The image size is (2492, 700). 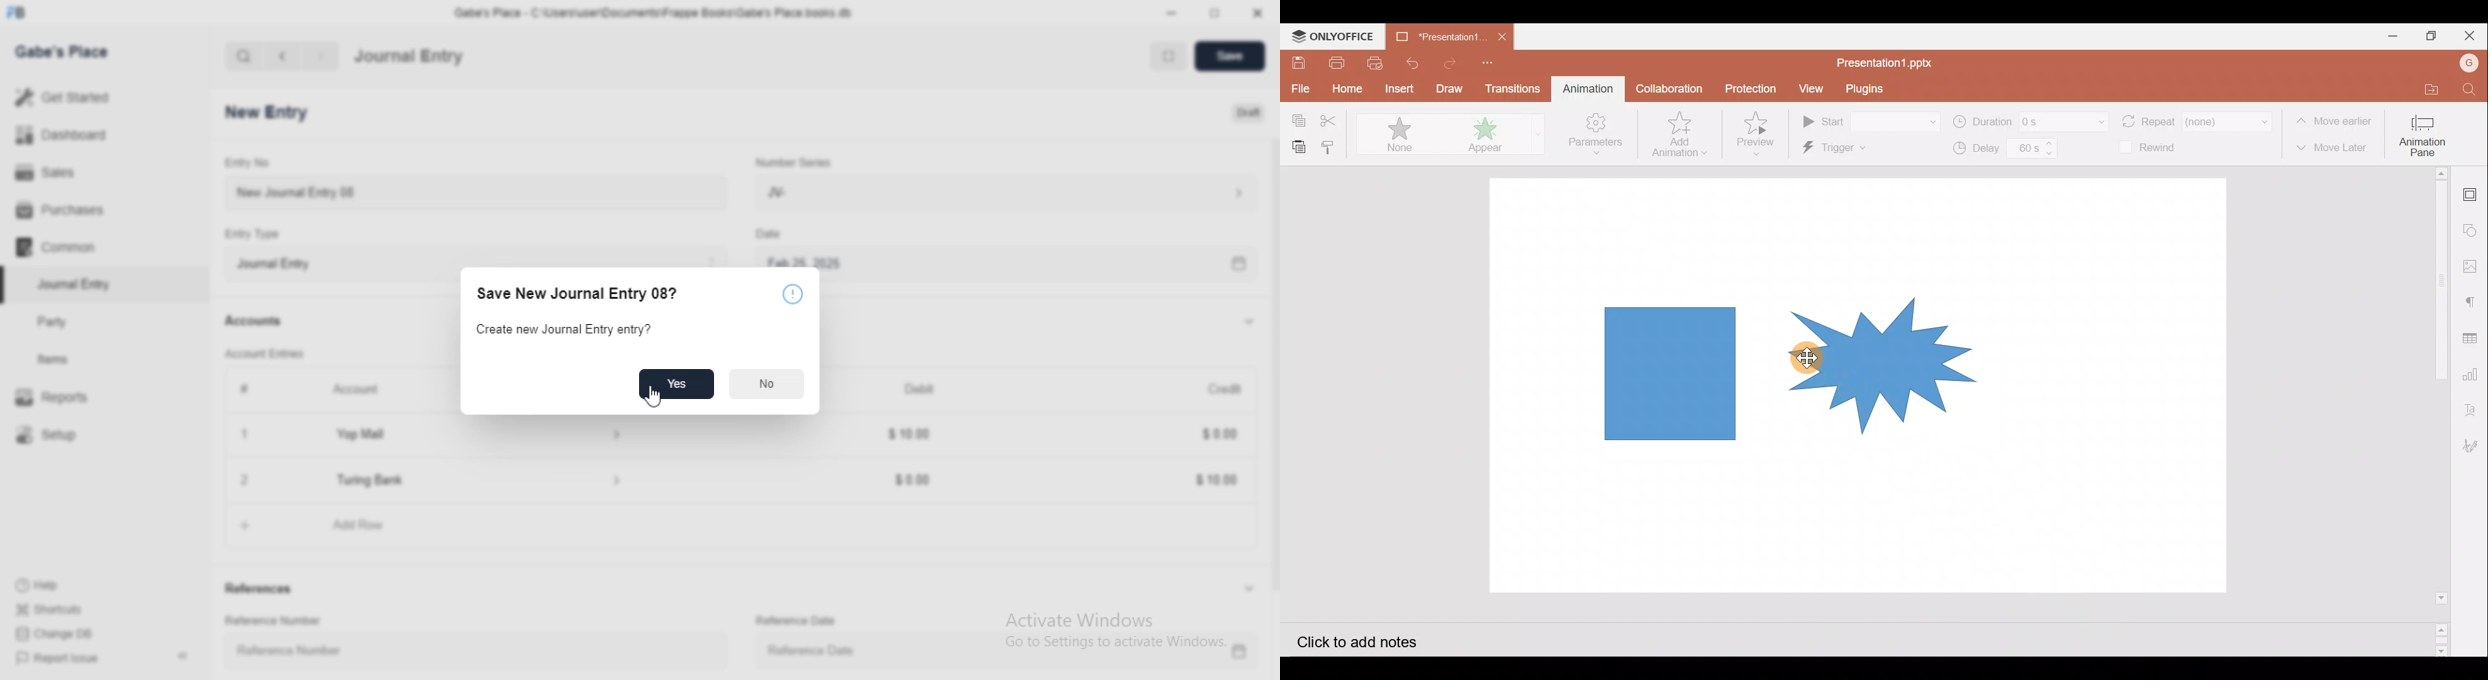 I want to click on Presentation1.pptx, so click(x=1884, y=60).